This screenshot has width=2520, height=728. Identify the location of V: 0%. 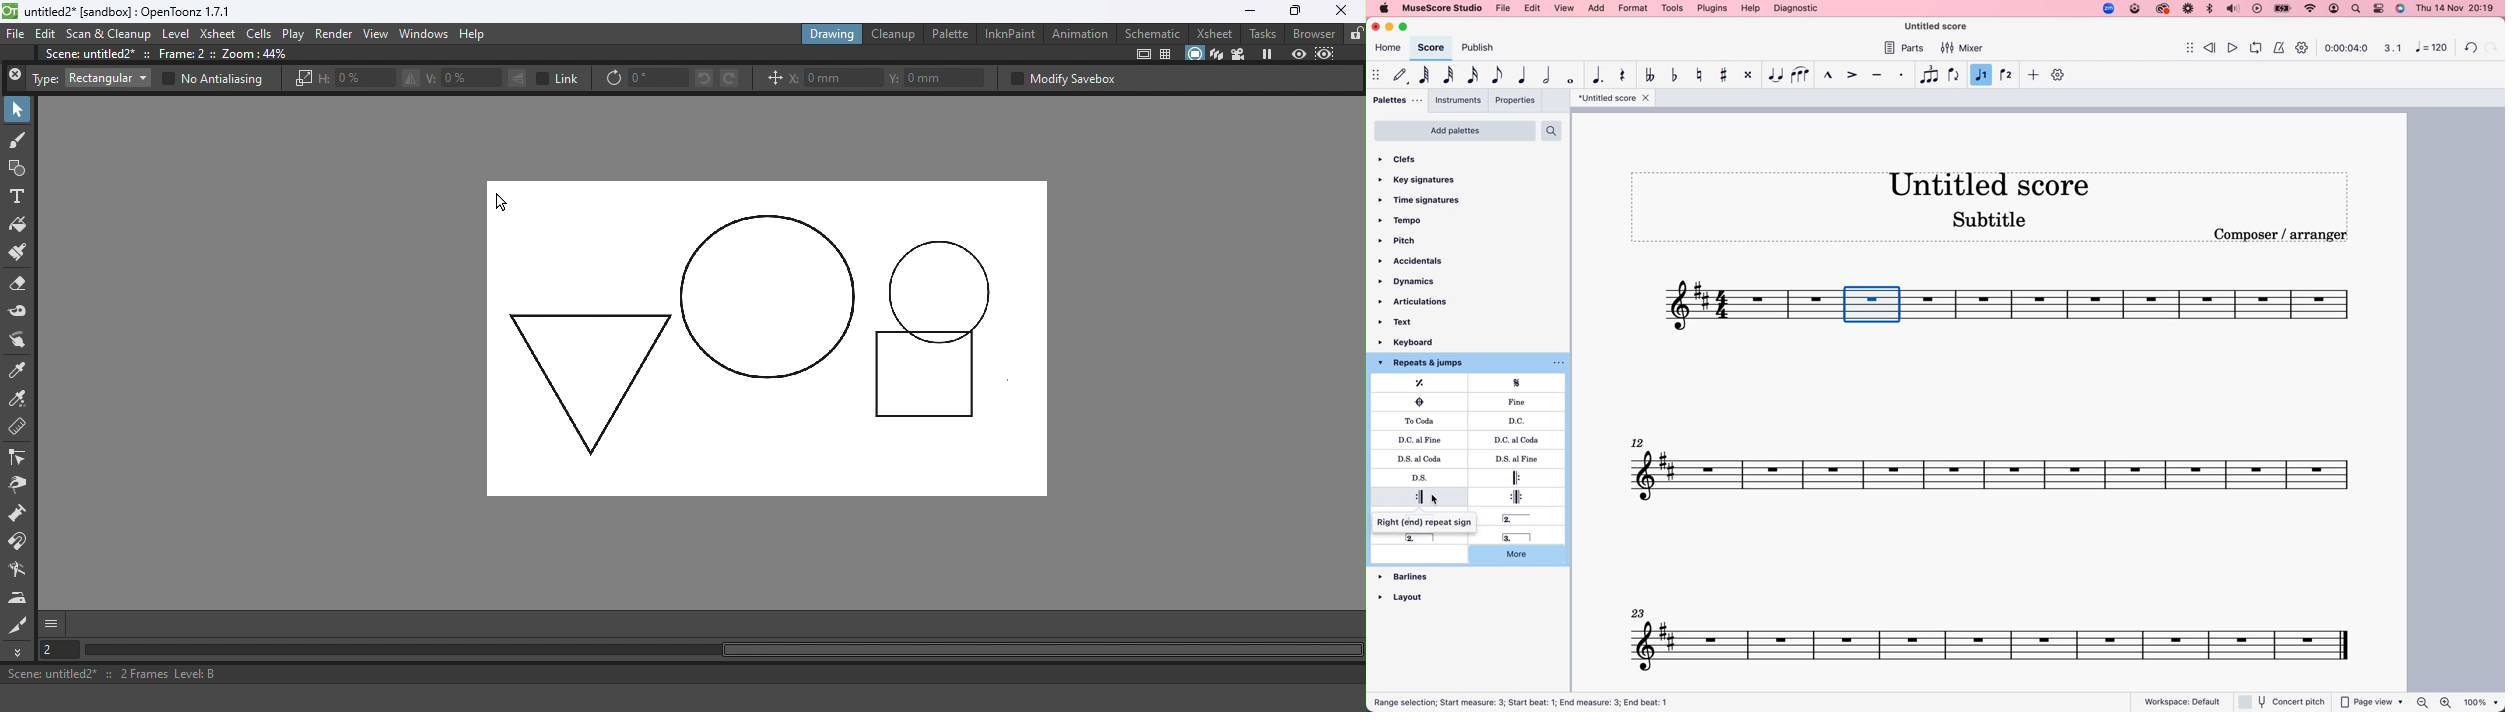
(463, 78).